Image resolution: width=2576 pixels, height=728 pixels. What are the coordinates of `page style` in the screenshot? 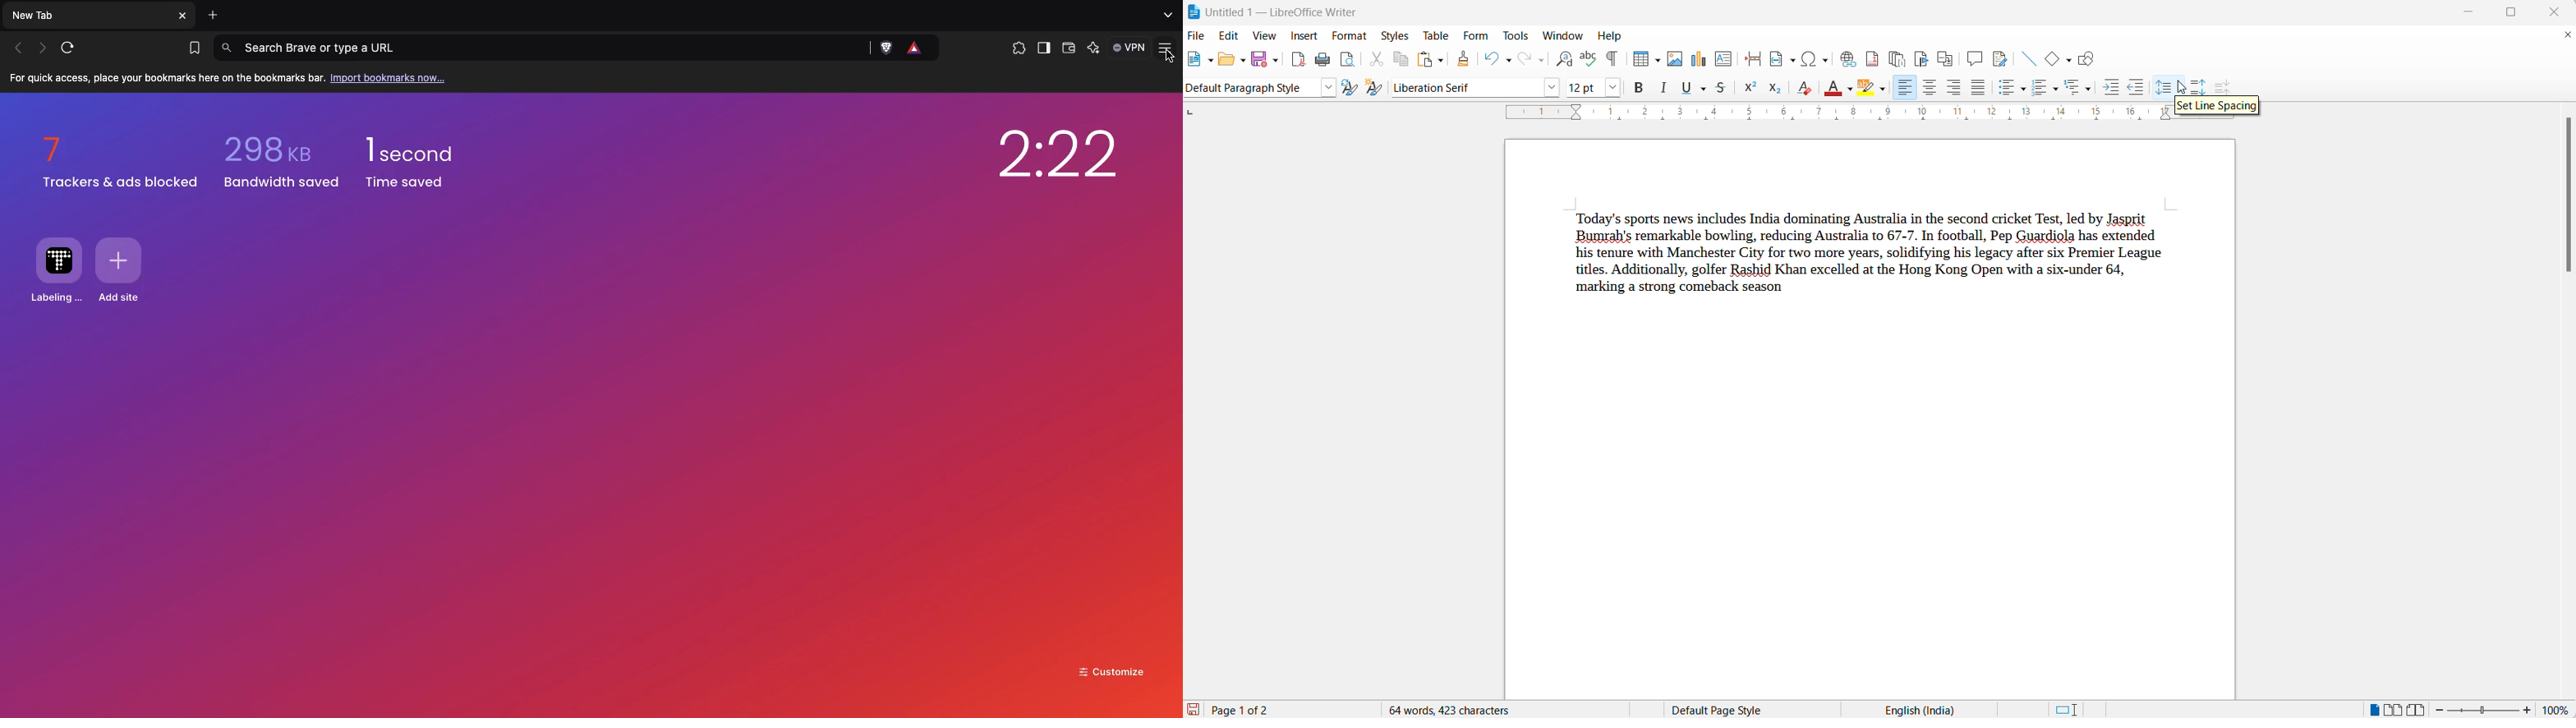 It's located at (1722, 708).